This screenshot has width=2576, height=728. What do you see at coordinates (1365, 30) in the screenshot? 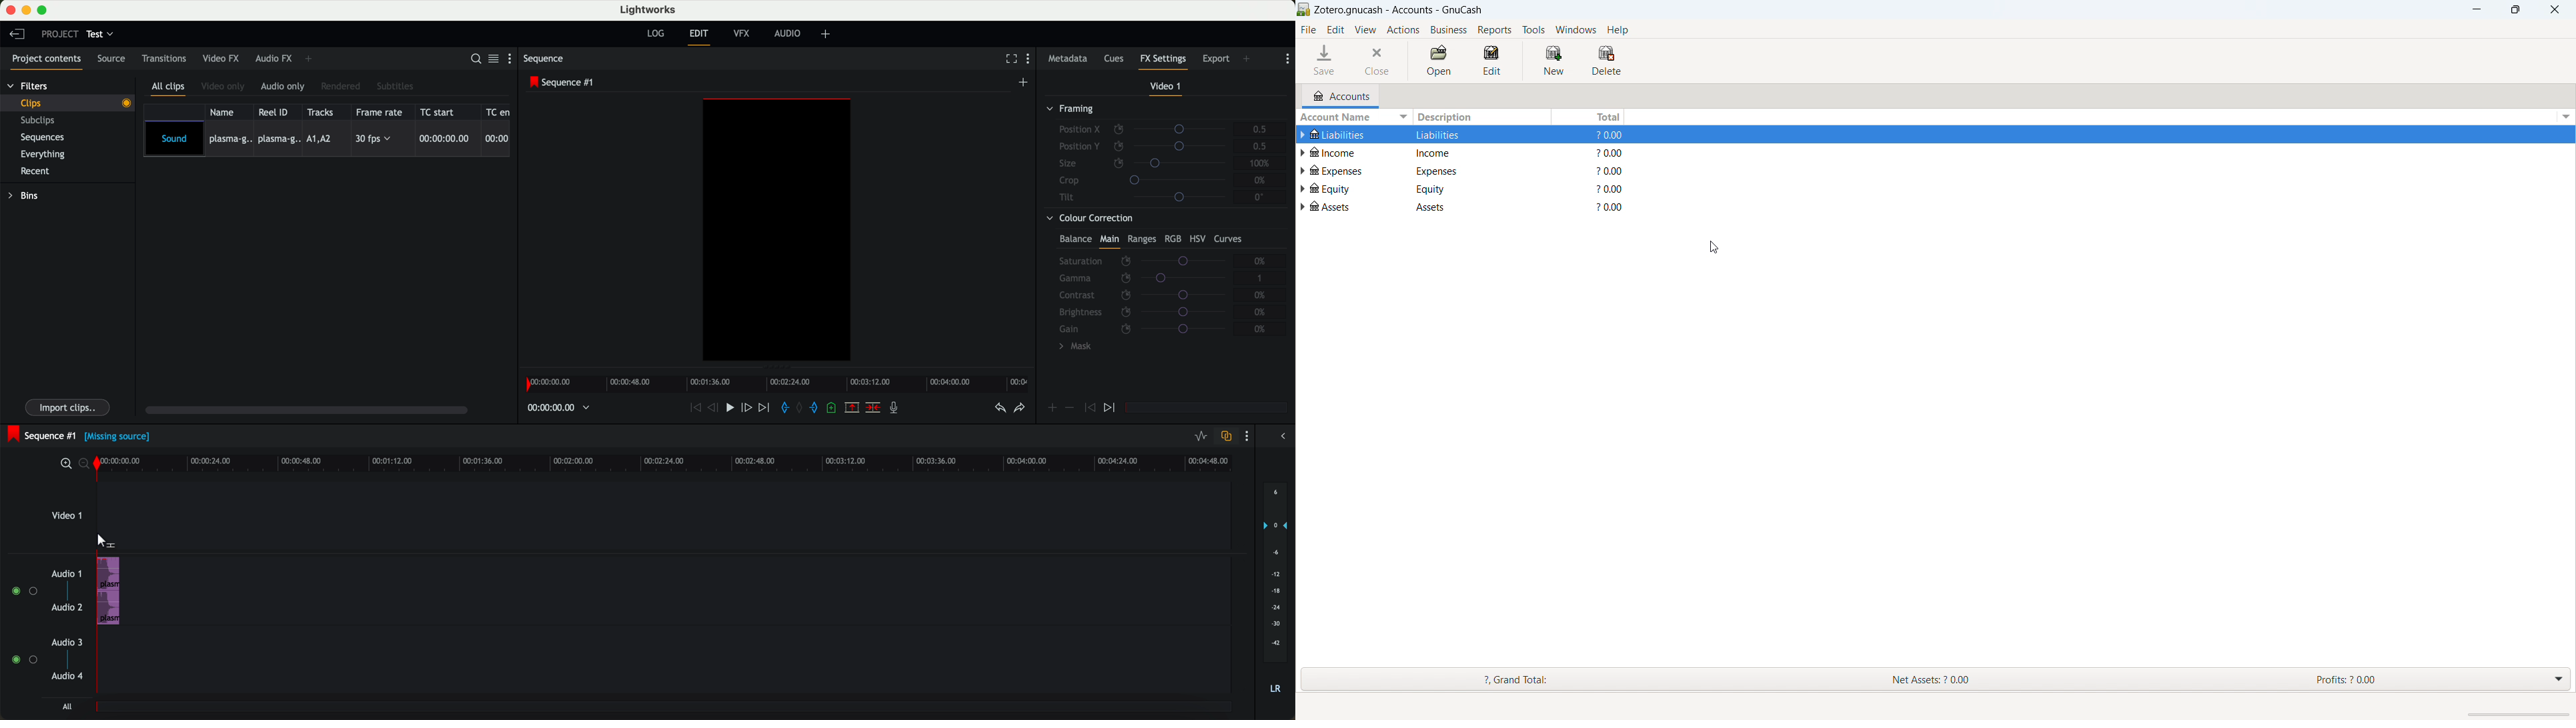
I see `view` at bounding box center [1365, 30].